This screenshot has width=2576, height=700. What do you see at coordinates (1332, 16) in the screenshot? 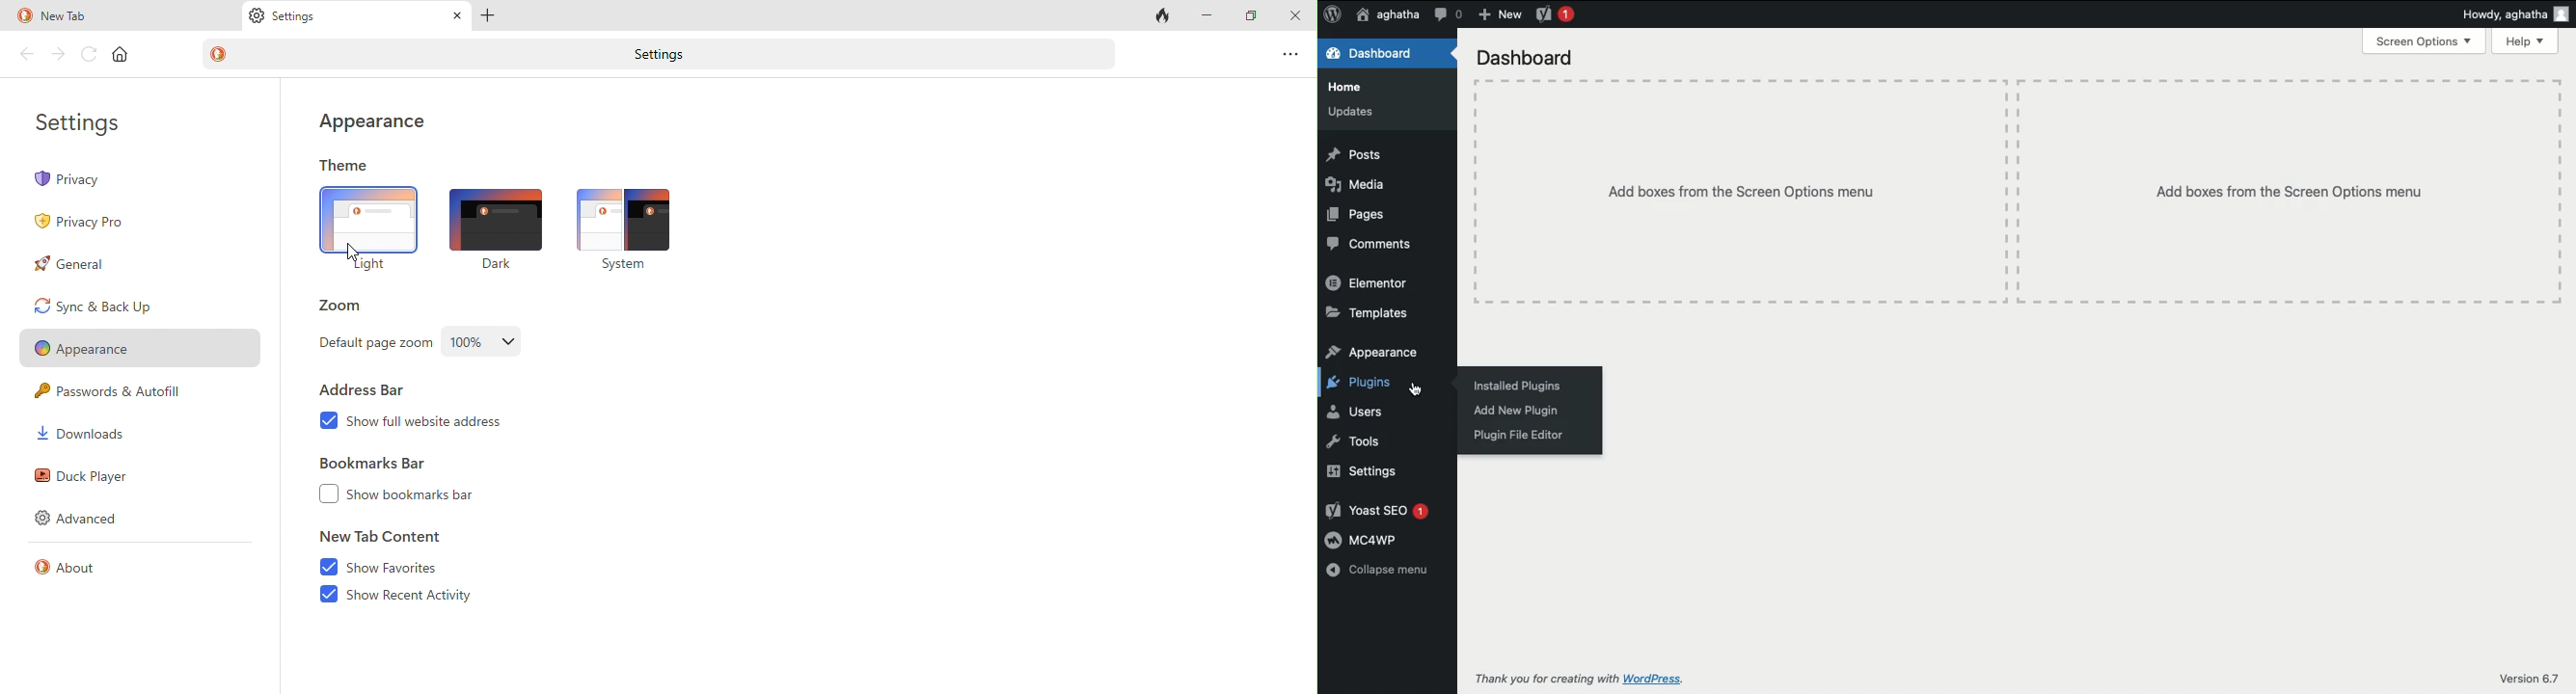
I see `Logo` at bounding box center [1332, 16].